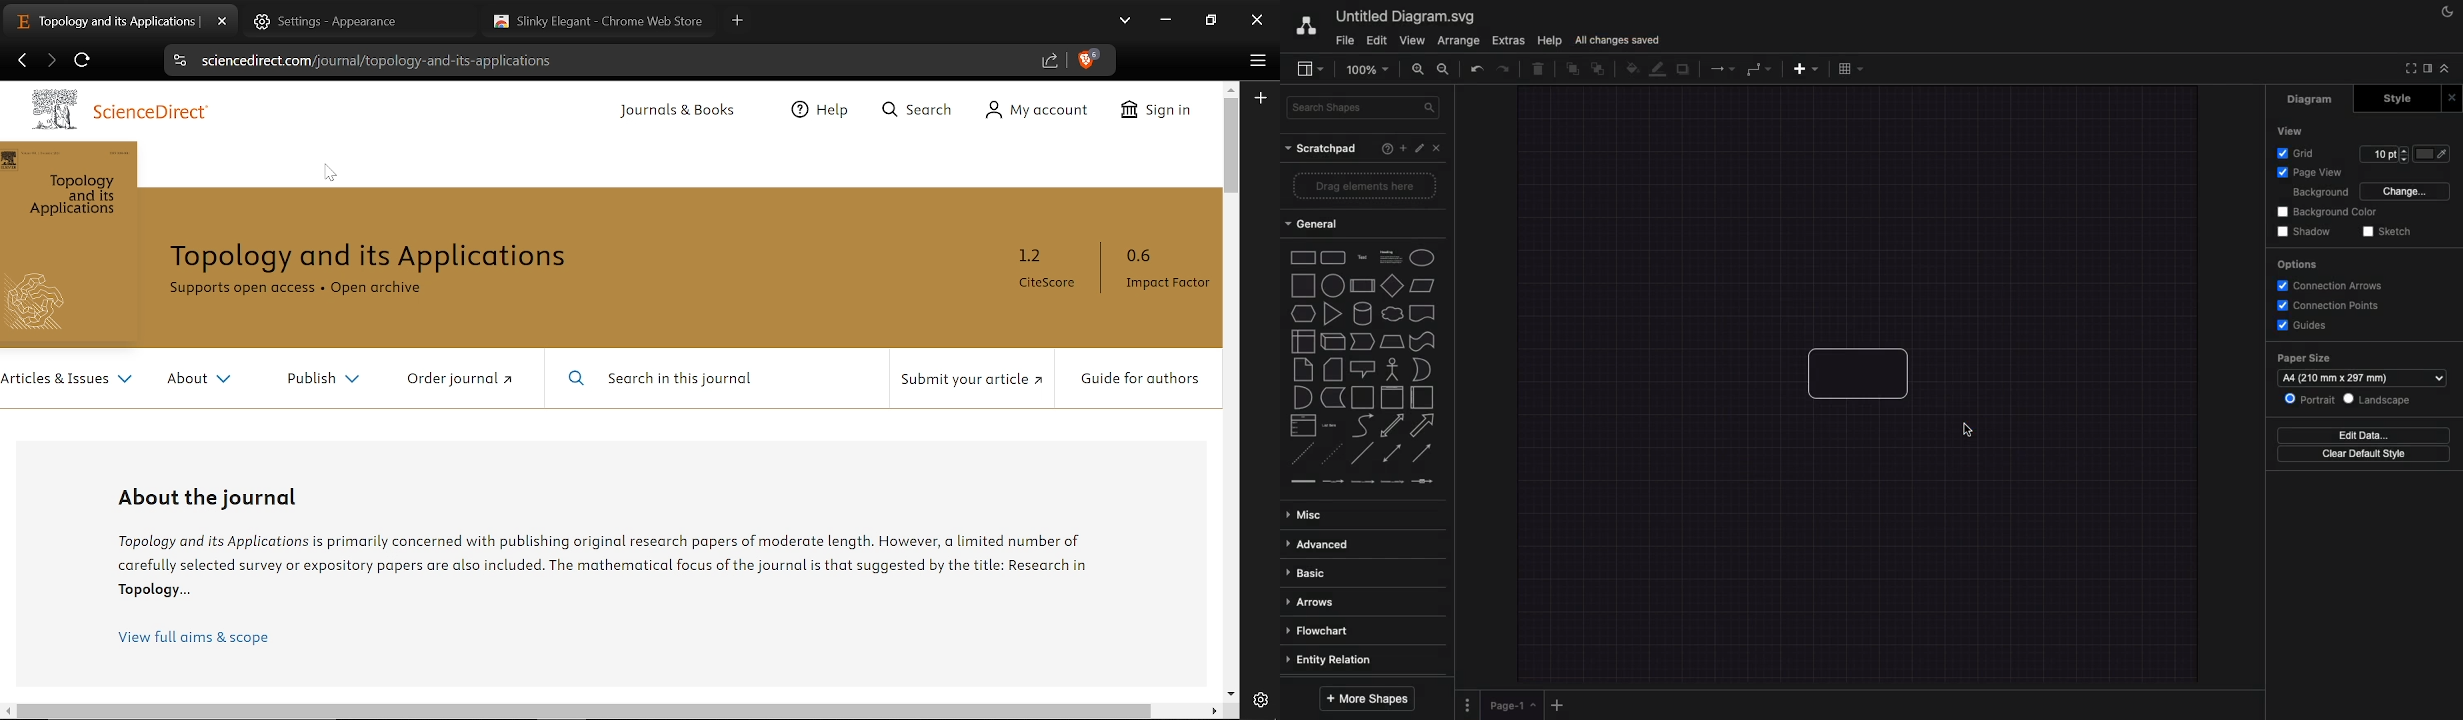 The width and height of the screenshot is (2464, 728). I want to click on Page view, so click(2312, 173).